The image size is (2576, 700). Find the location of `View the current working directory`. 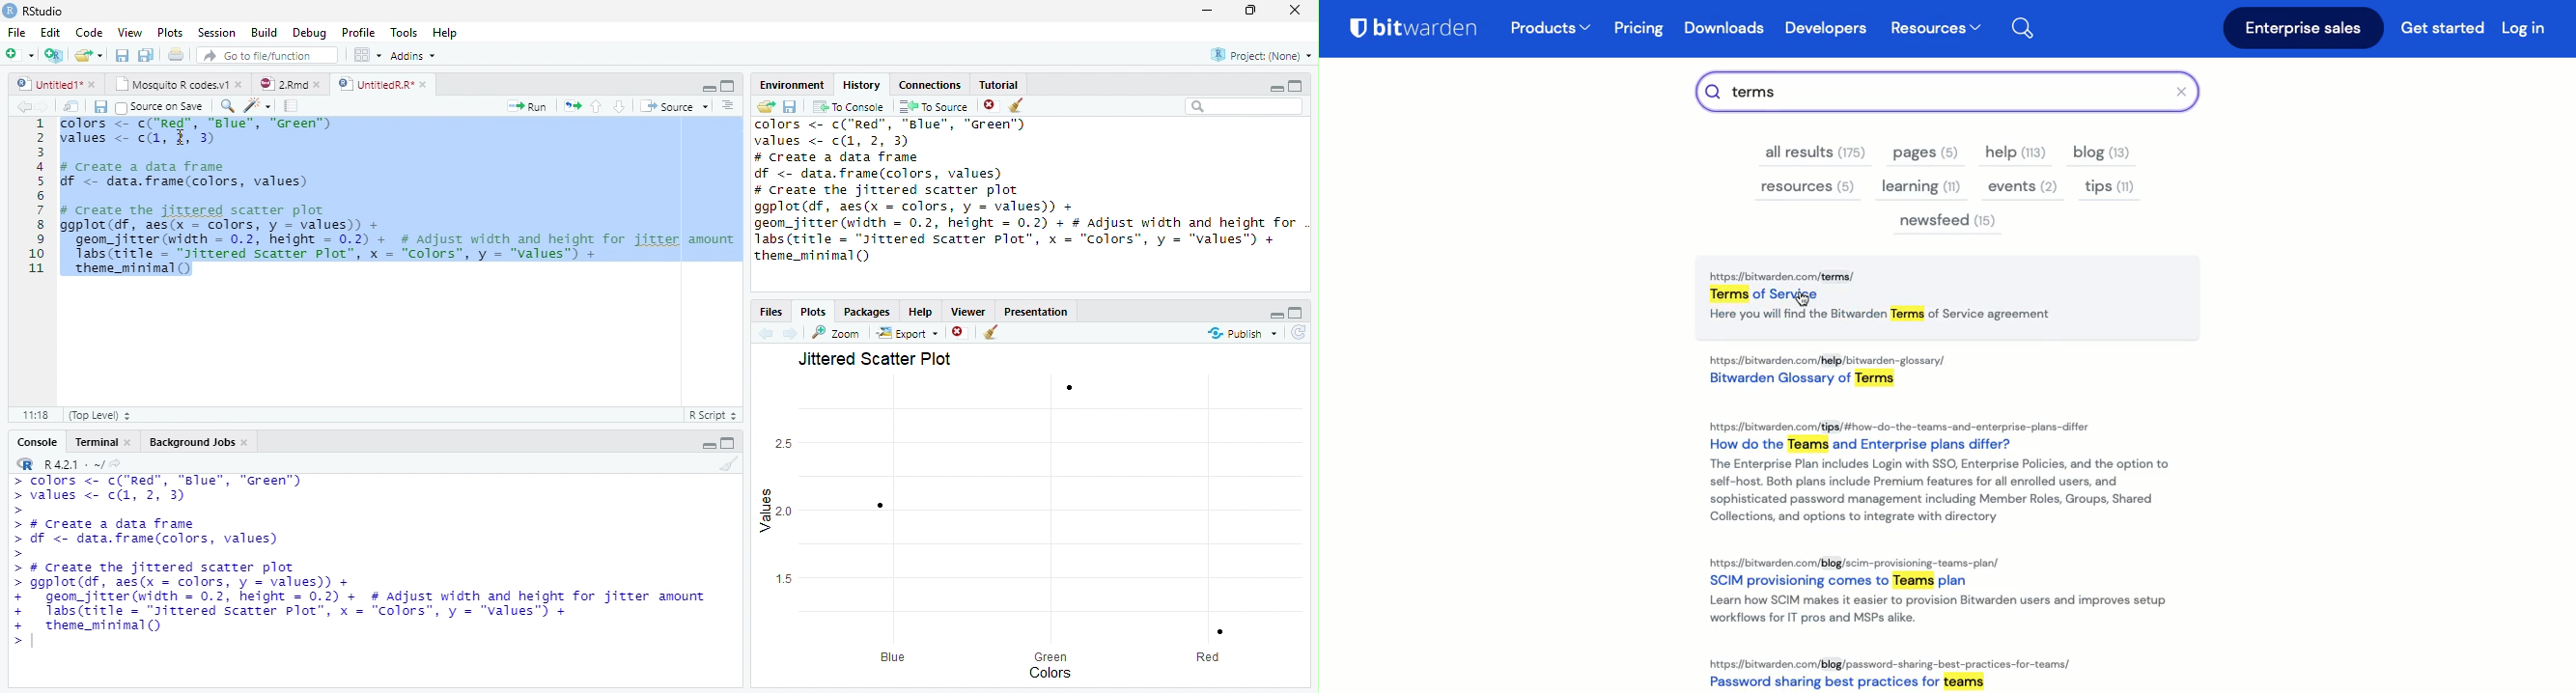

View the current working directory is located at coordinates (117, 463).